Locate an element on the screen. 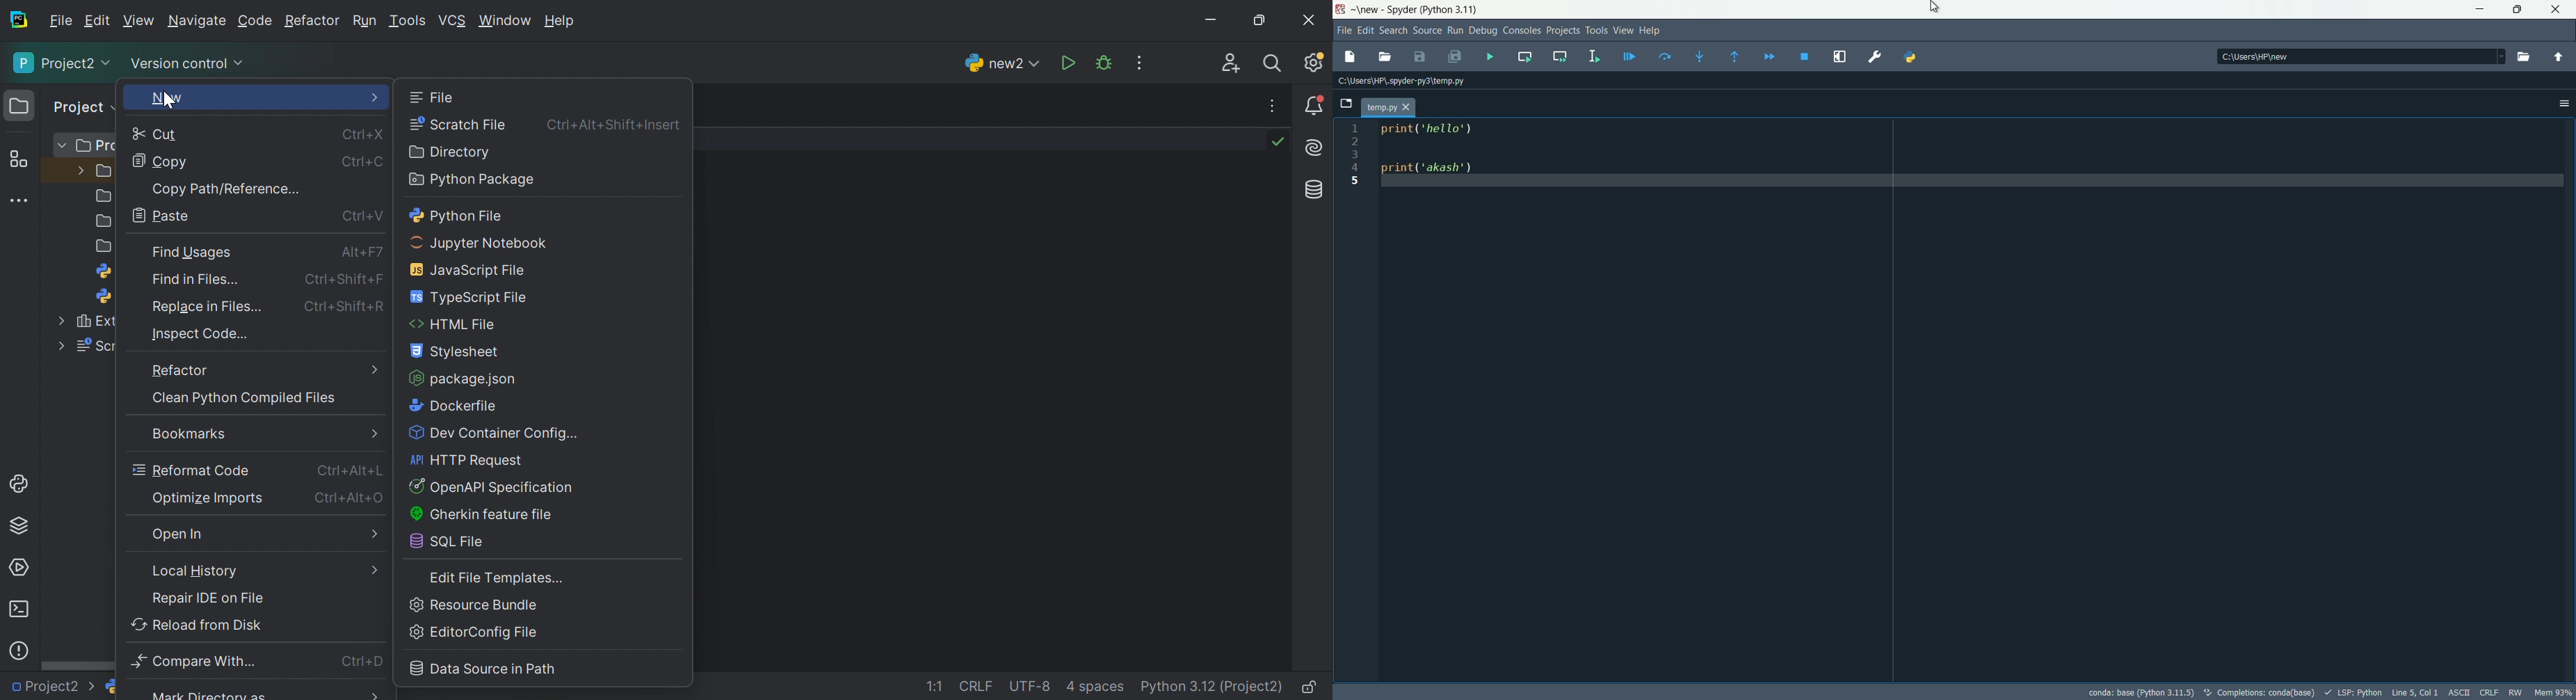  Find in files is located at coordinates (201, 283).